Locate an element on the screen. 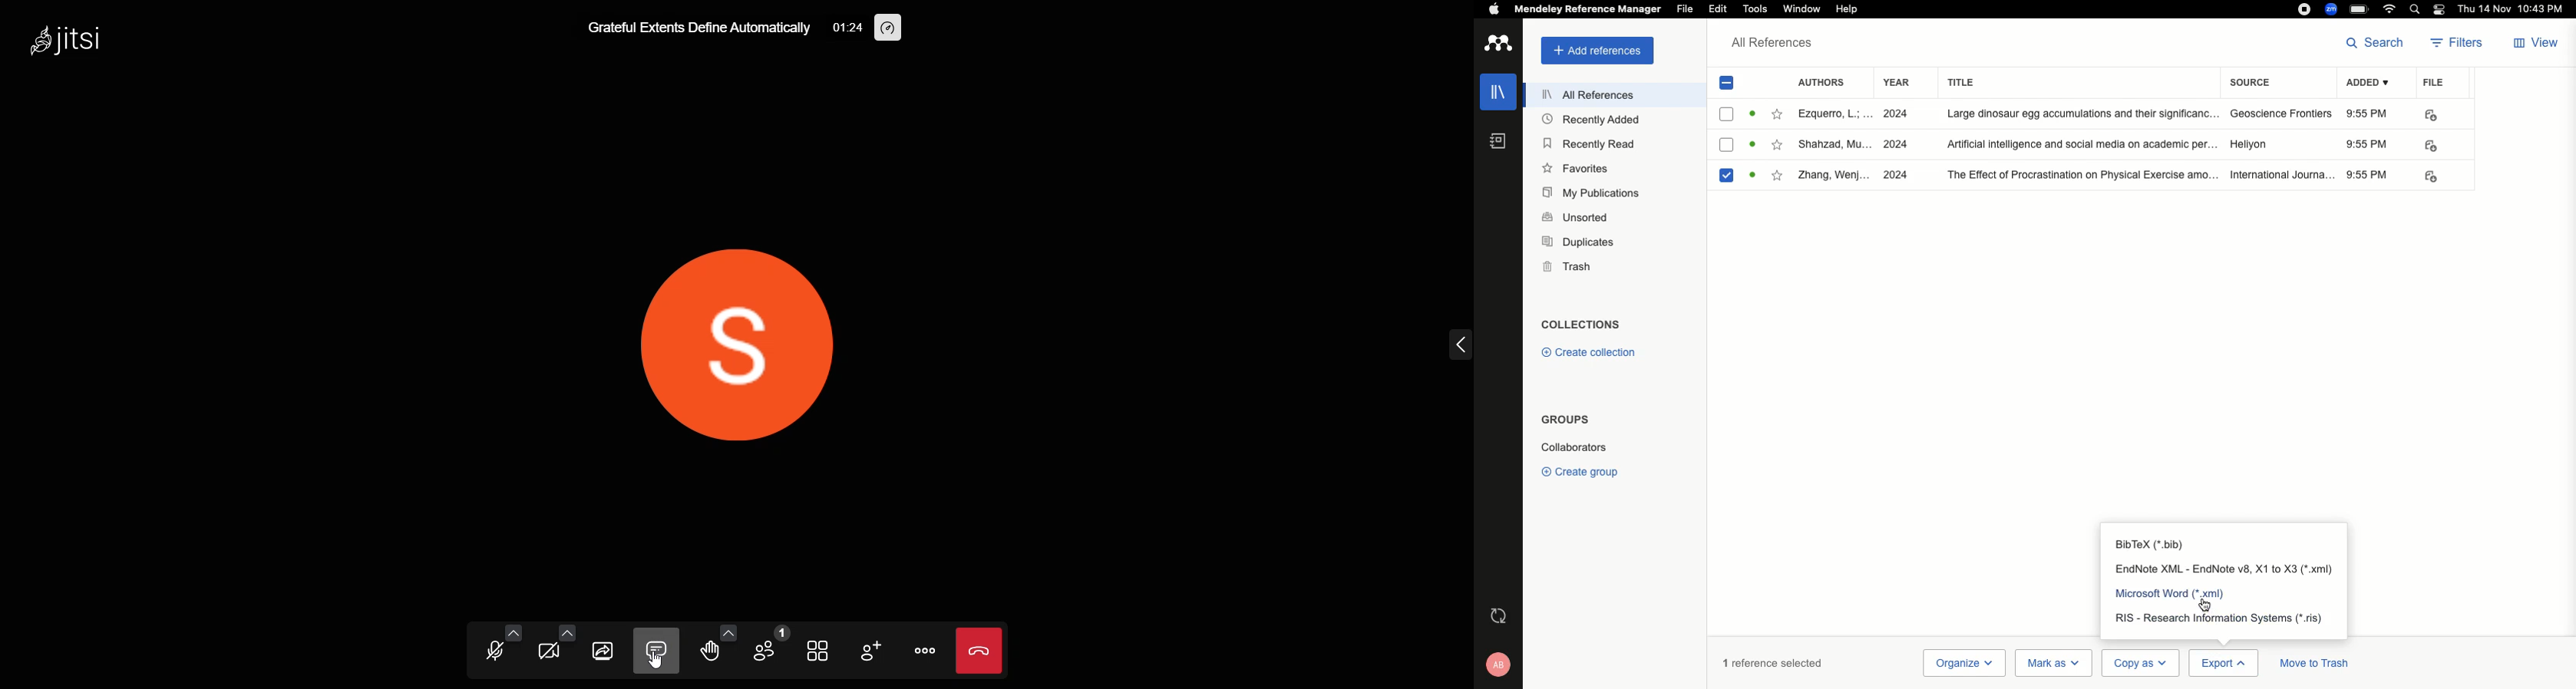  cursor is located at coordinates (2213, 606).